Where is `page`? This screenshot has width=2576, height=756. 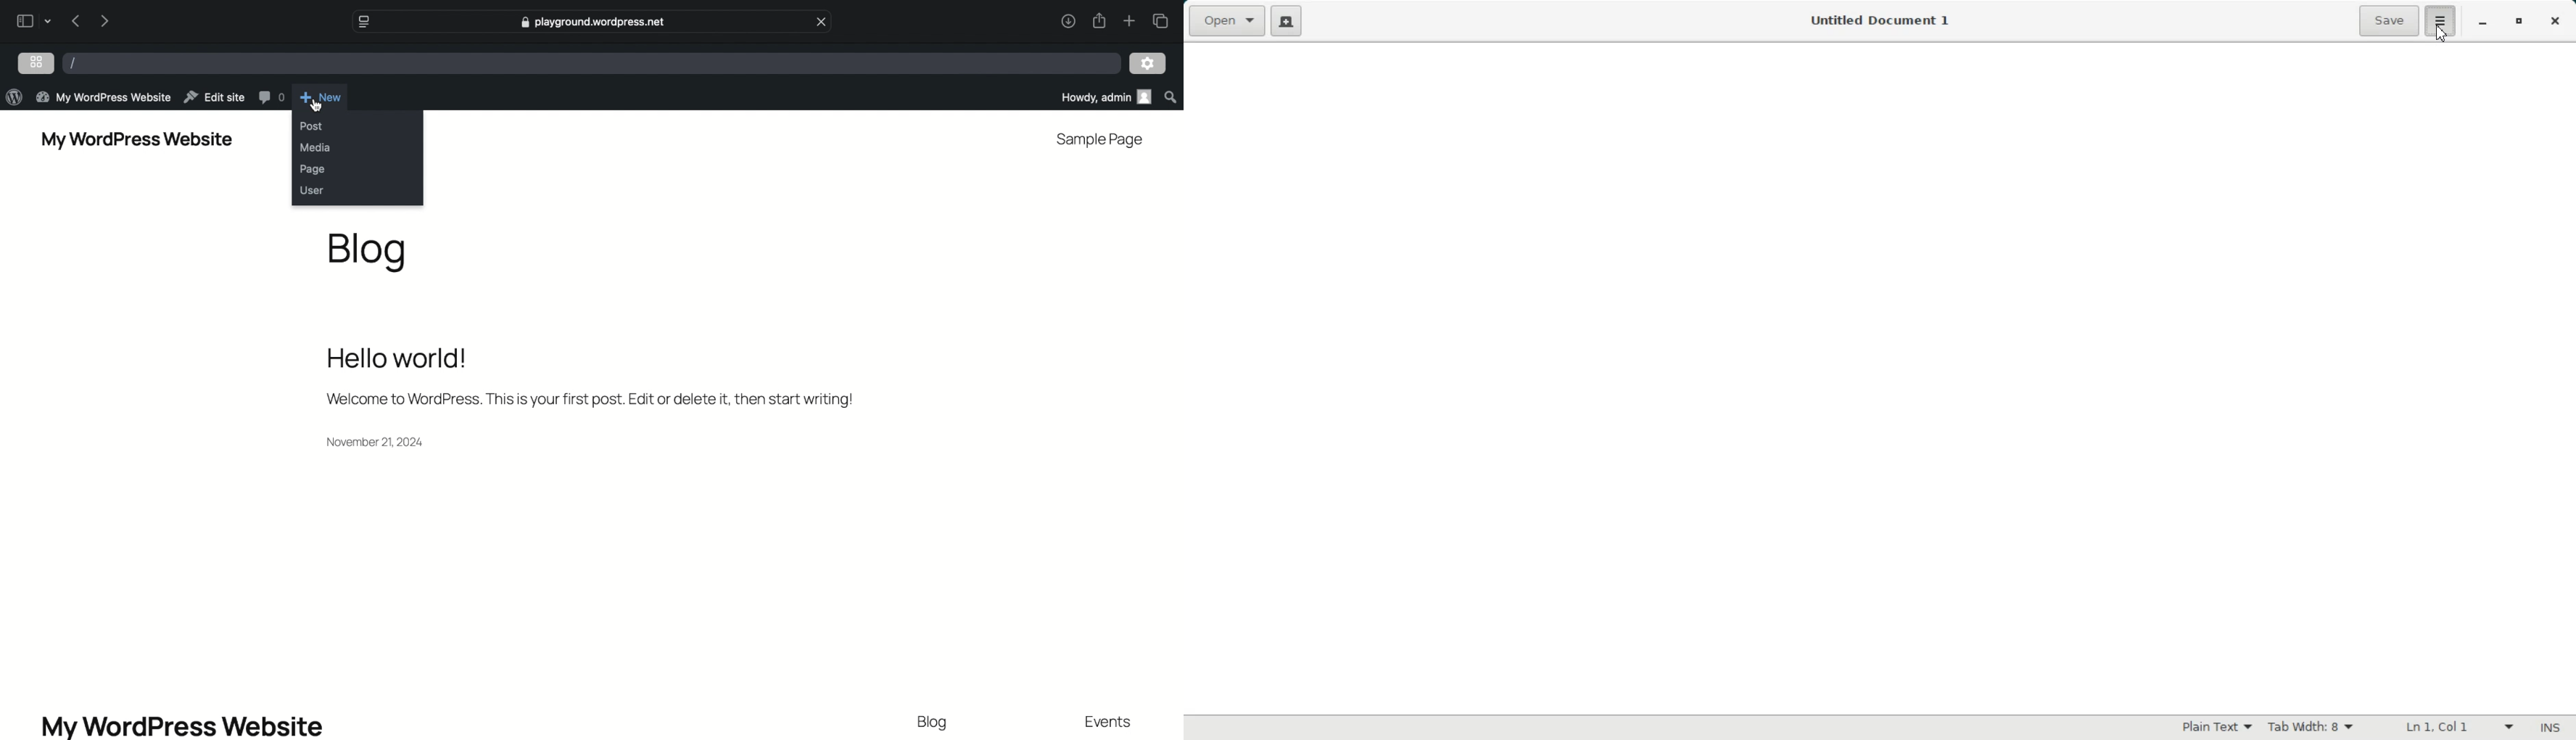
page is located at coordinates (313, 169).